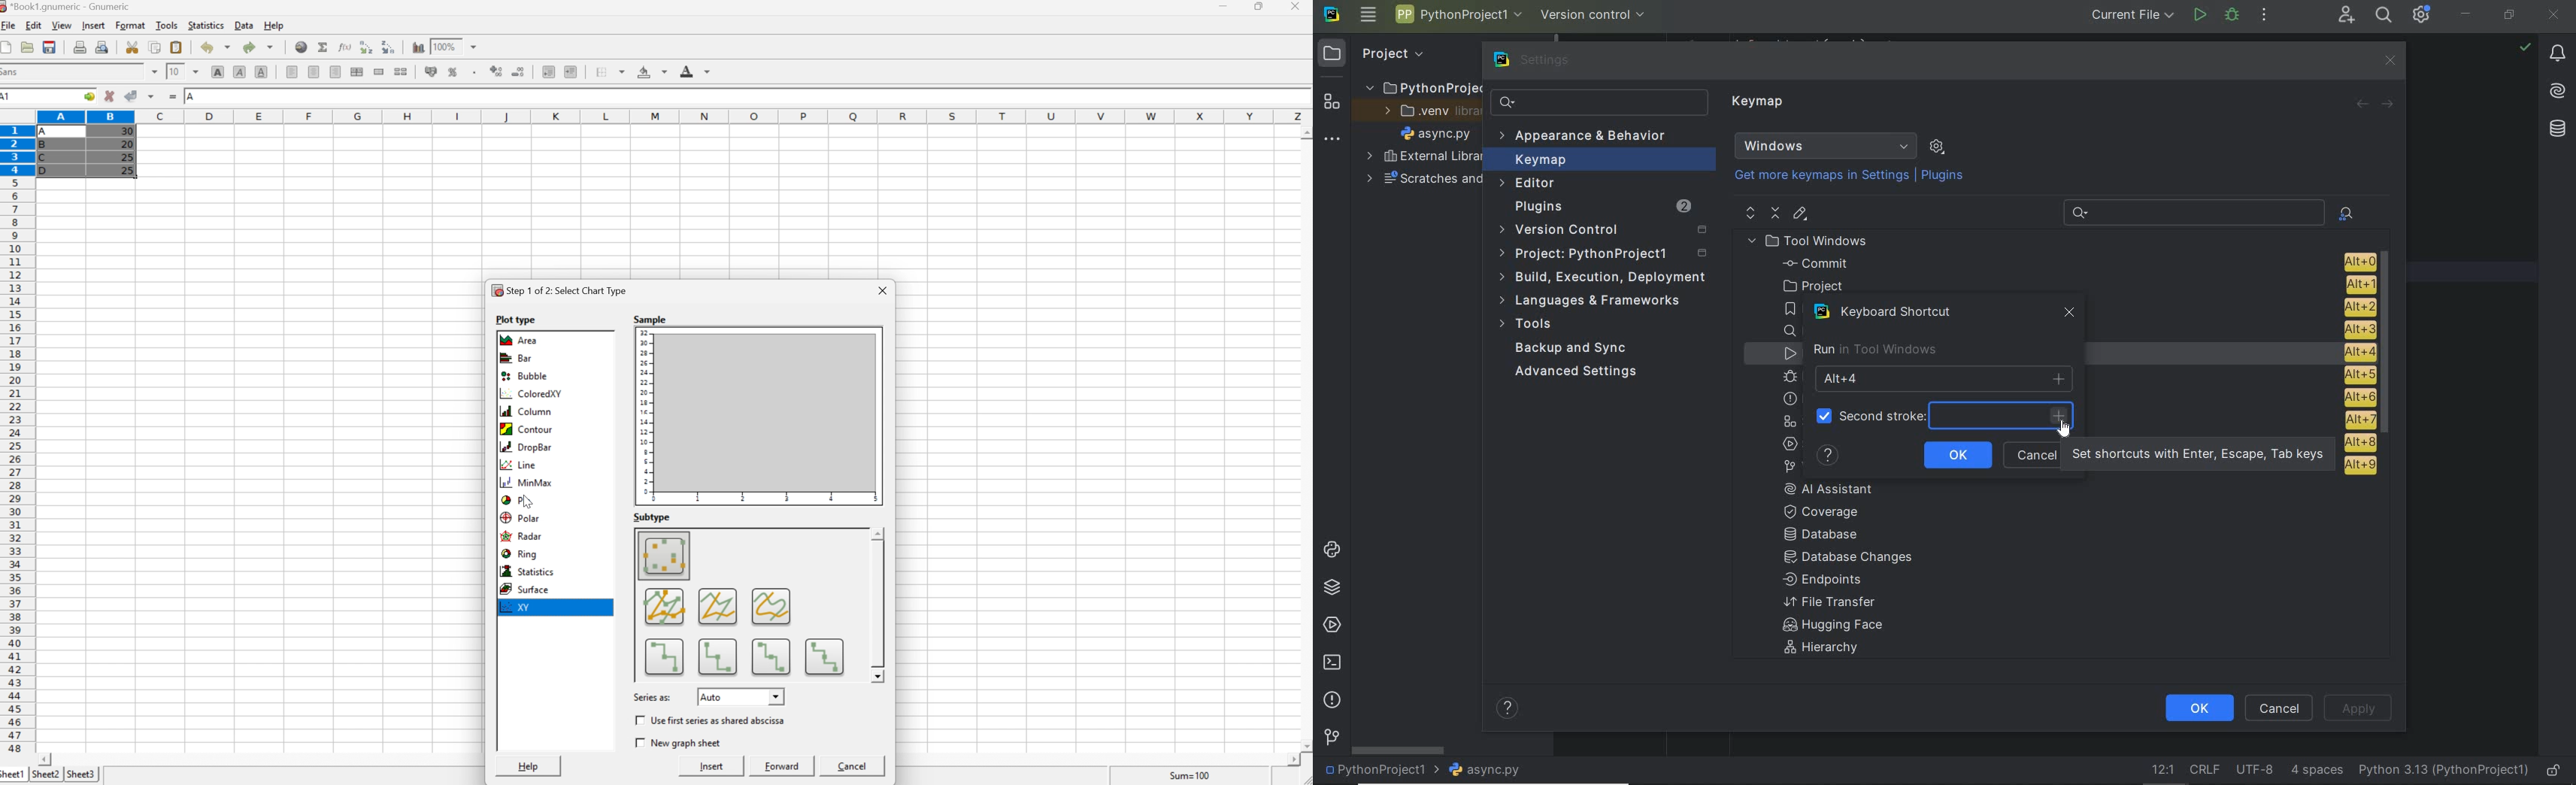 This screenshot has width=2576, height=812. I want to click on Column names, so click(674, 116).